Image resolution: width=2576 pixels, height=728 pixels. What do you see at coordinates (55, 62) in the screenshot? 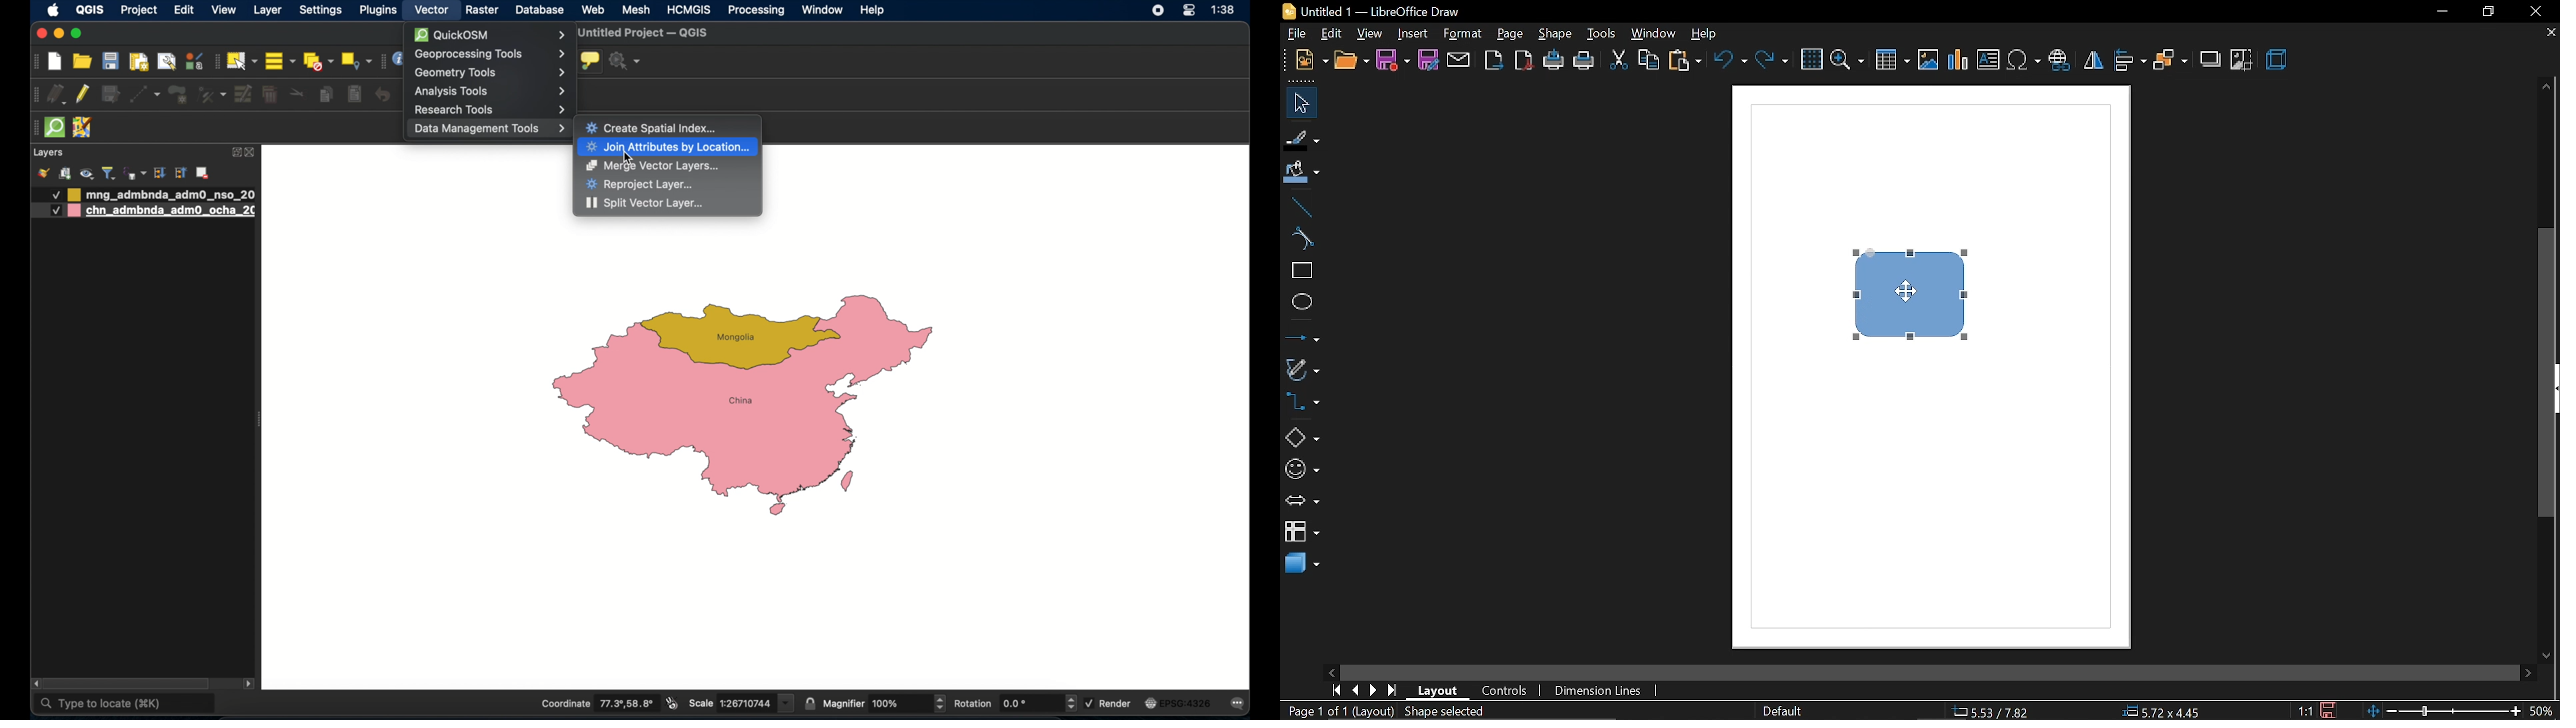
I see `new project` at bounding box center [55, 62].